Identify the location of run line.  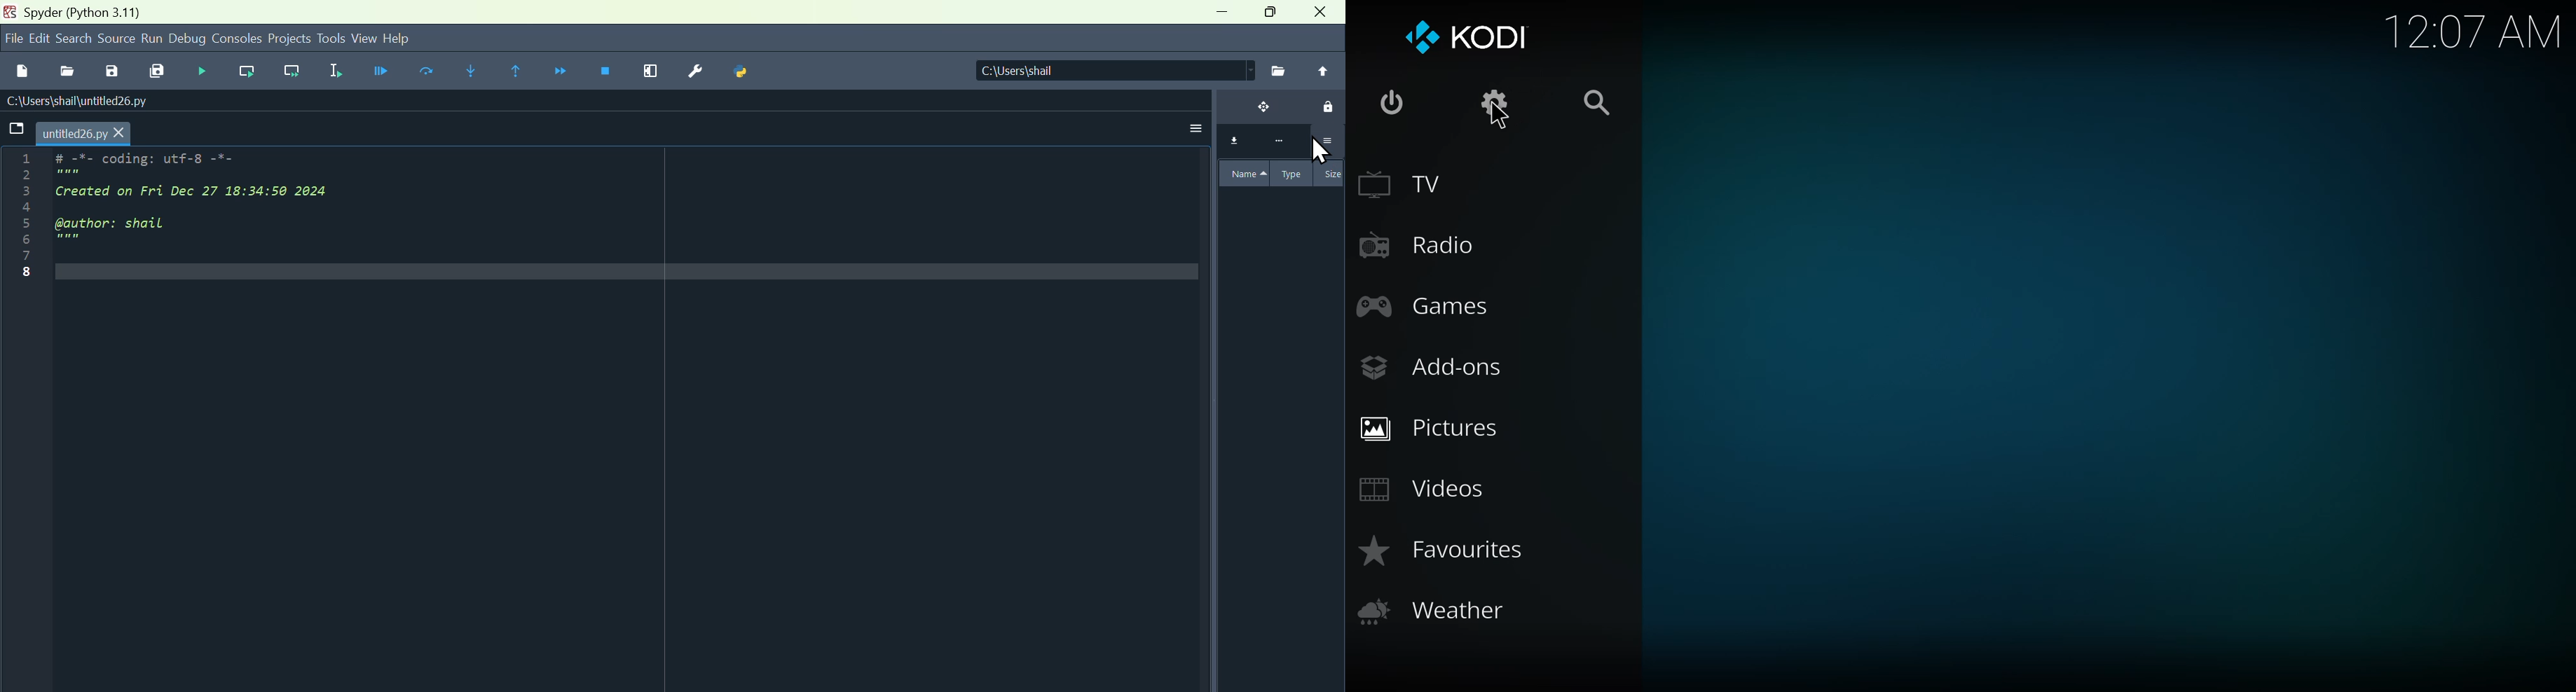
(243, 71).